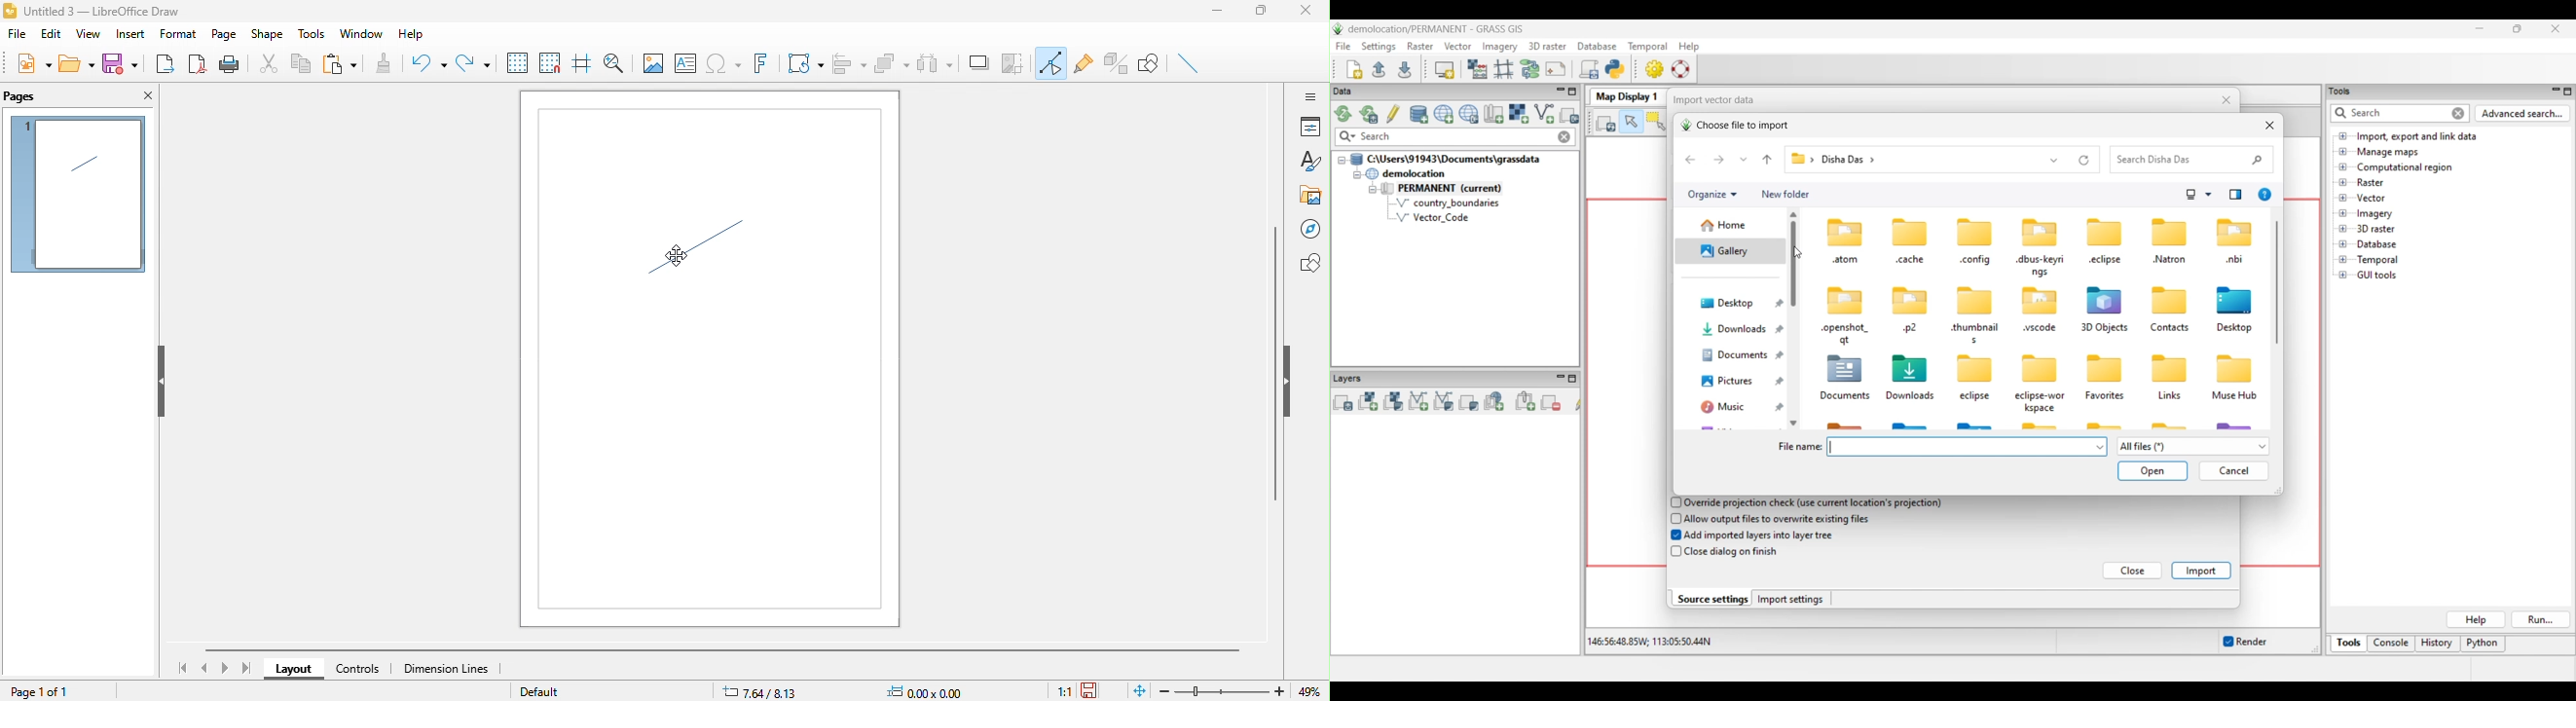  What do you see at coordinates (563, 692) in the screenshot?
I see `default` at bounding box center [563, 692].